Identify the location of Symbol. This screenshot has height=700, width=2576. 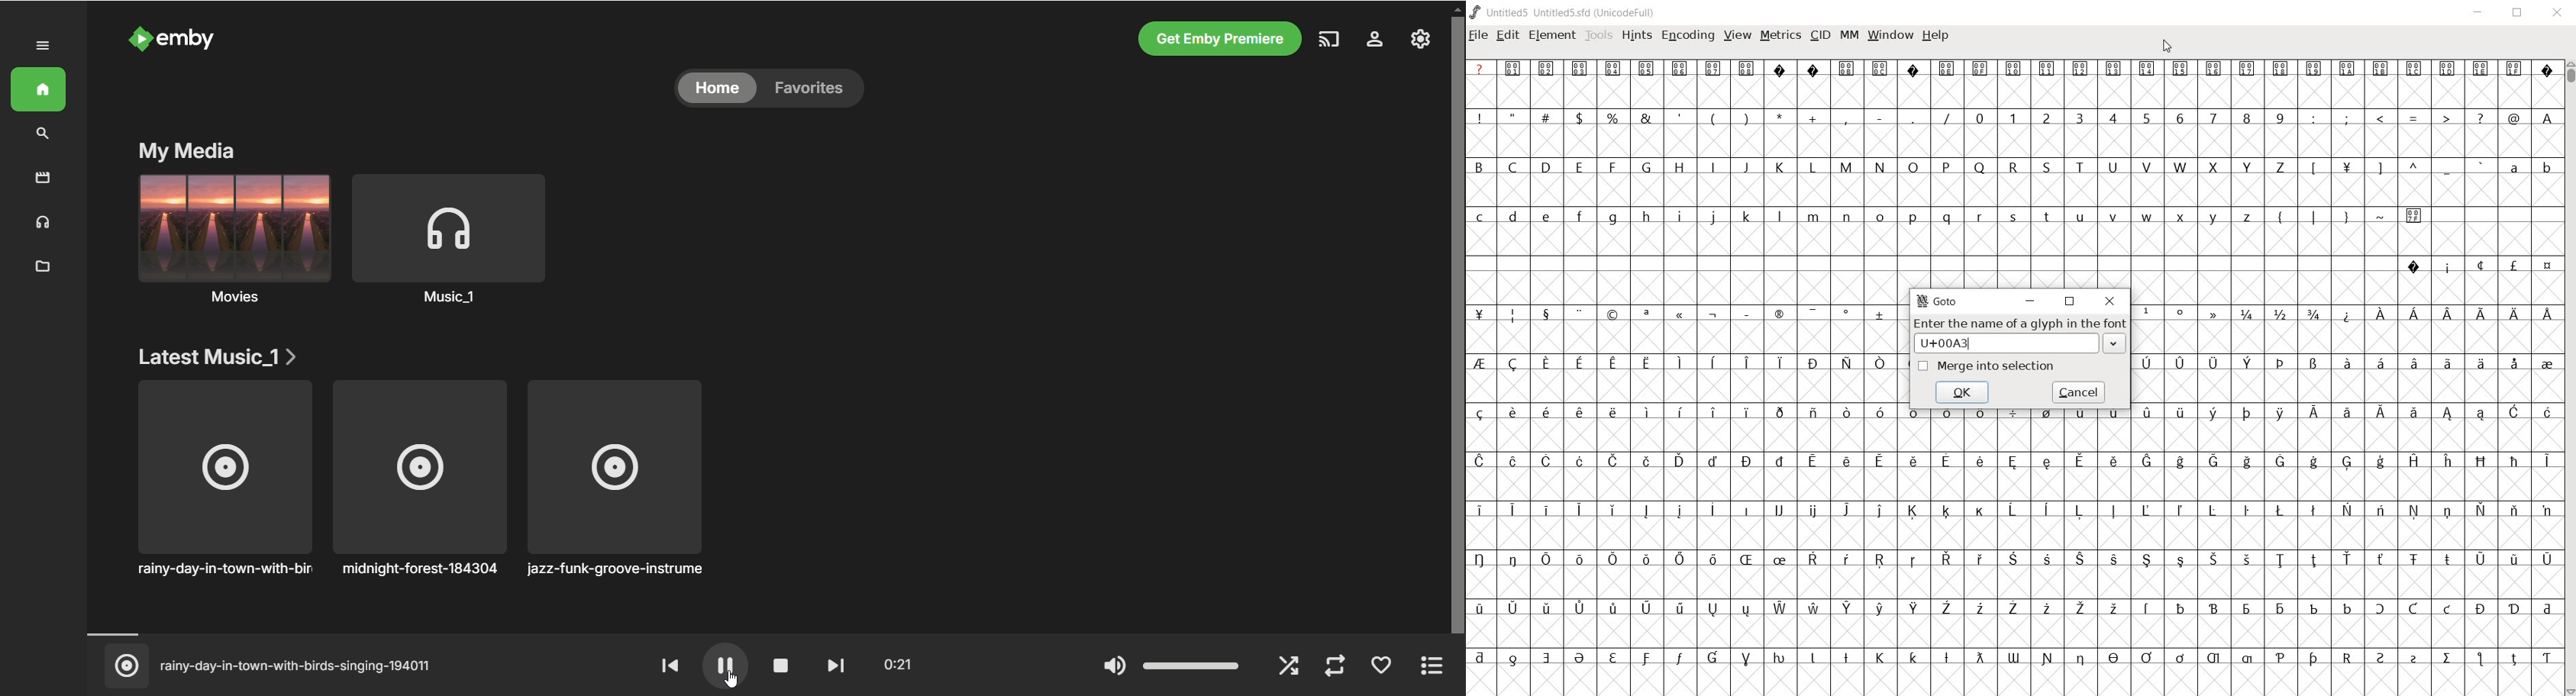
(2216, 313).